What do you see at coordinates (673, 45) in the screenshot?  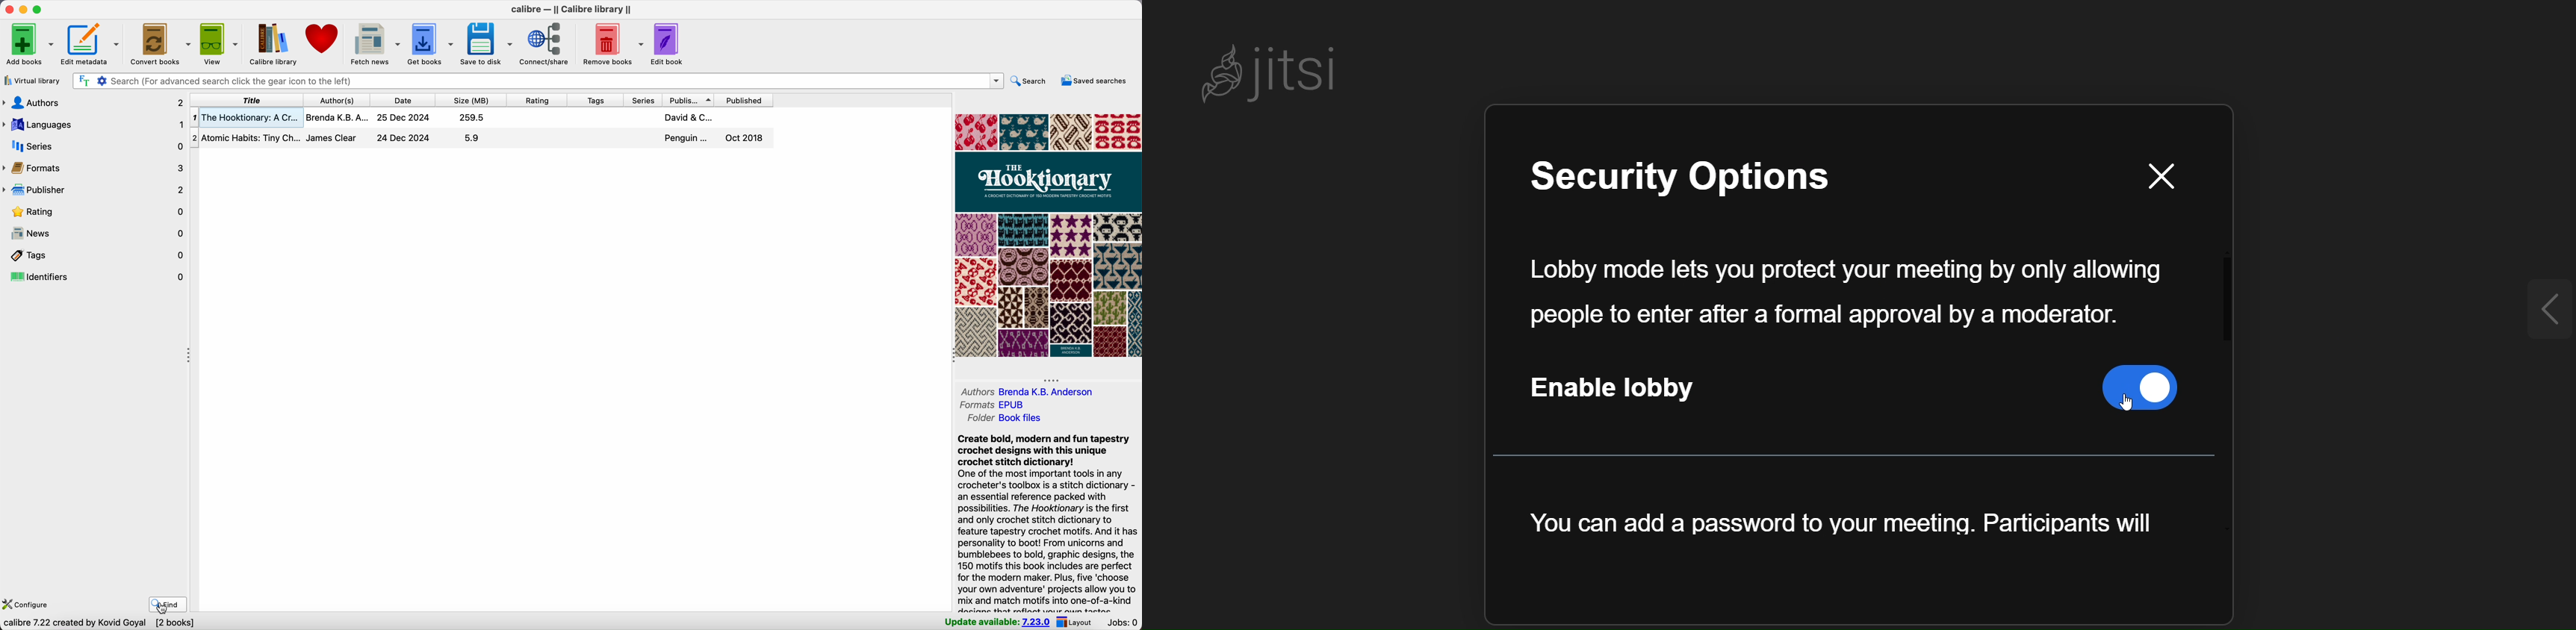 I see `edit book` at bounding box center [673, 45].